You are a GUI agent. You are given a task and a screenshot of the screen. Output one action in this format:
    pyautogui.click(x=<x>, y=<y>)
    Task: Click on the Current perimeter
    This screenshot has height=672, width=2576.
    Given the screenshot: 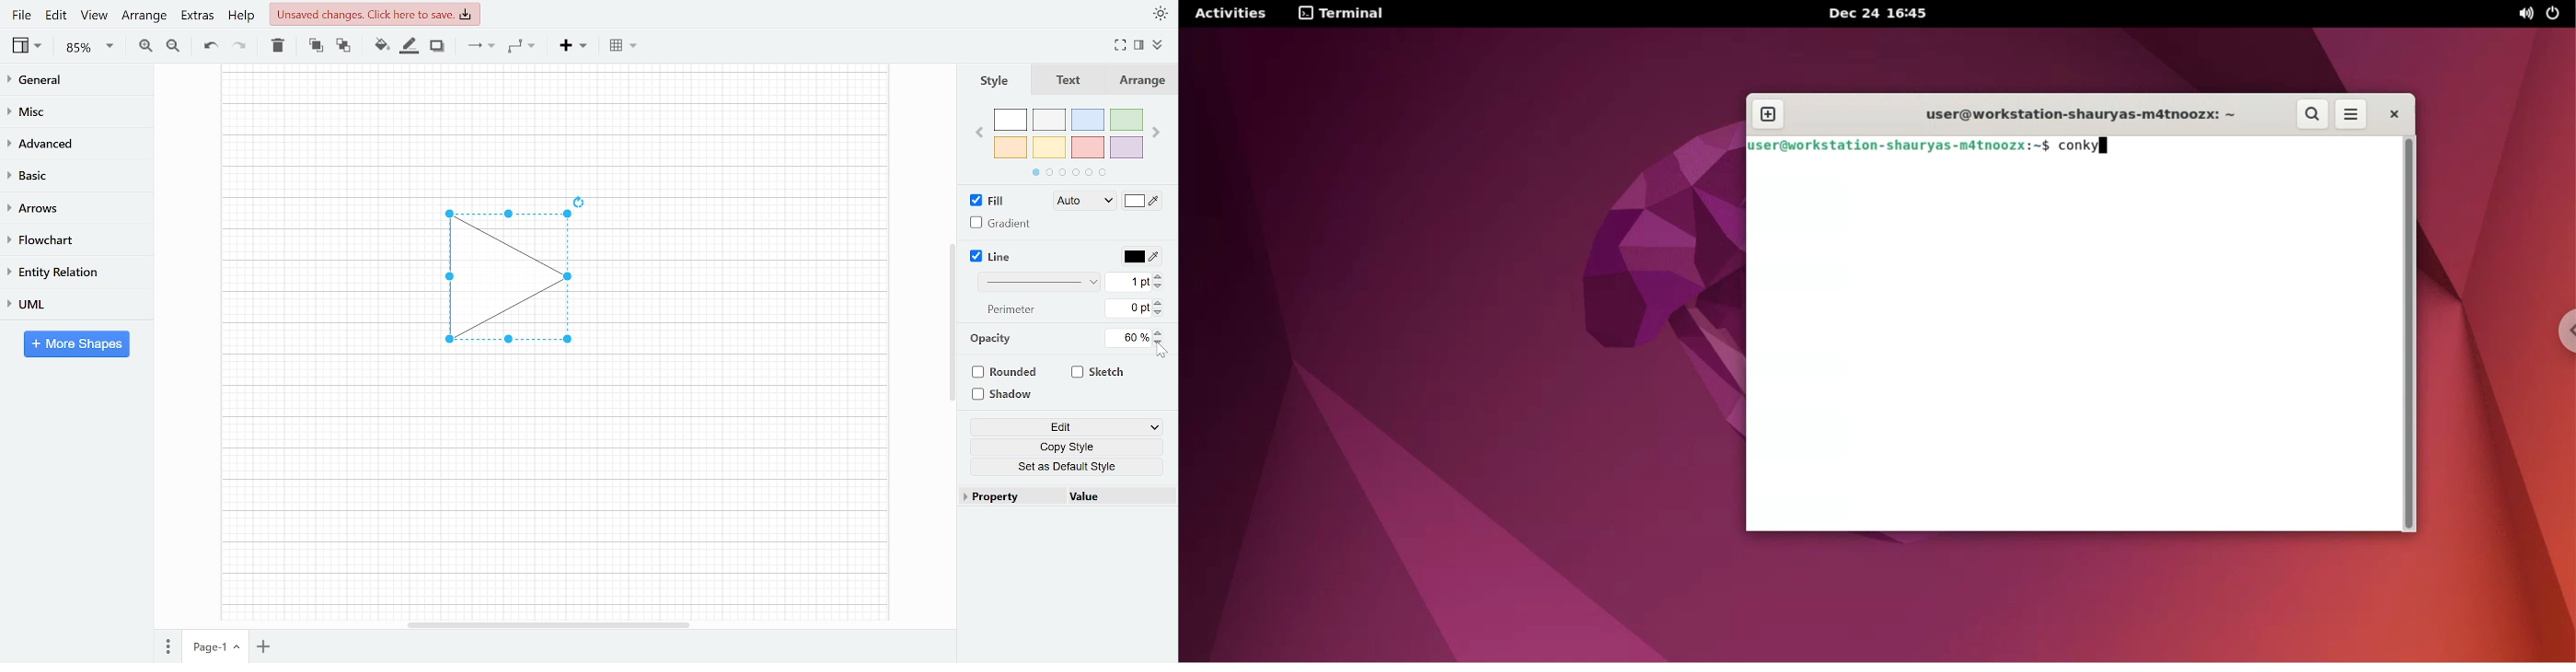 What is the action you would take?
    pyautogui.click(x=1128, y=310)
    